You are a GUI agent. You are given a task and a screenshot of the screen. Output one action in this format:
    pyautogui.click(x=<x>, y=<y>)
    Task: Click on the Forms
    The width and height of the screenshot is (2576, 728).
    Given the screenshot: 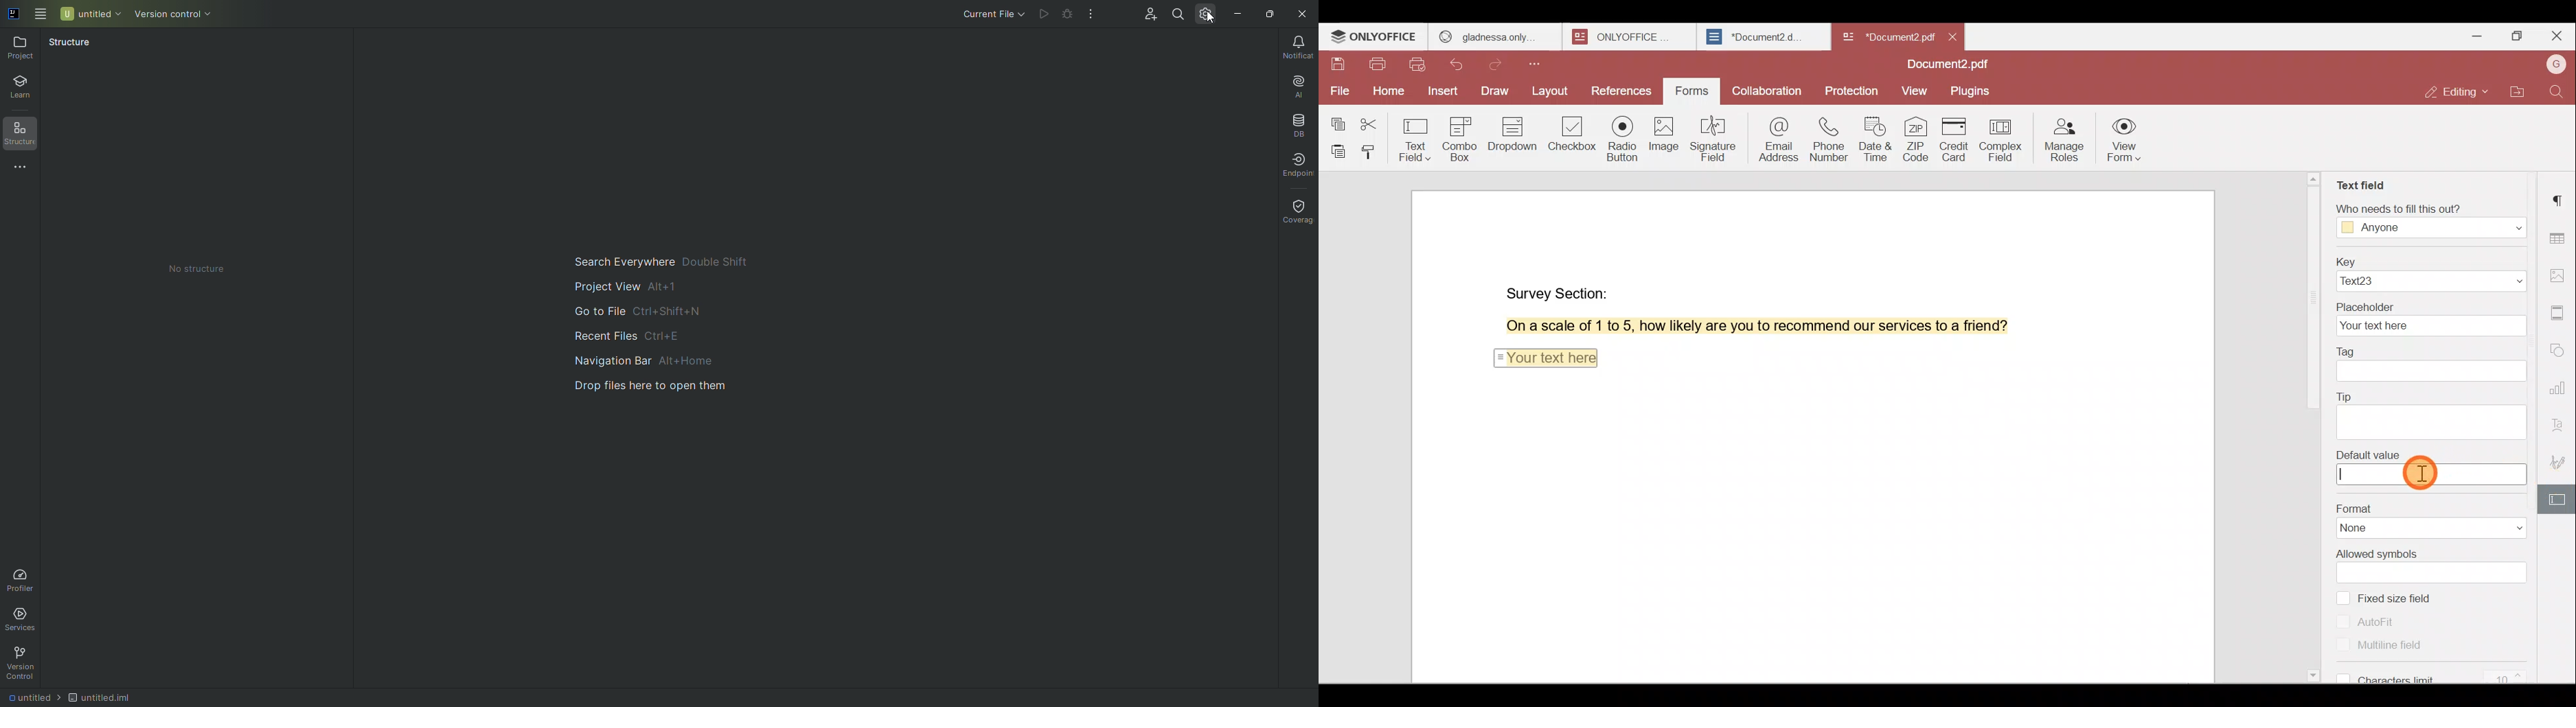 What is the action you would take?
    pyautogui.click(x=1693, y=92)
    